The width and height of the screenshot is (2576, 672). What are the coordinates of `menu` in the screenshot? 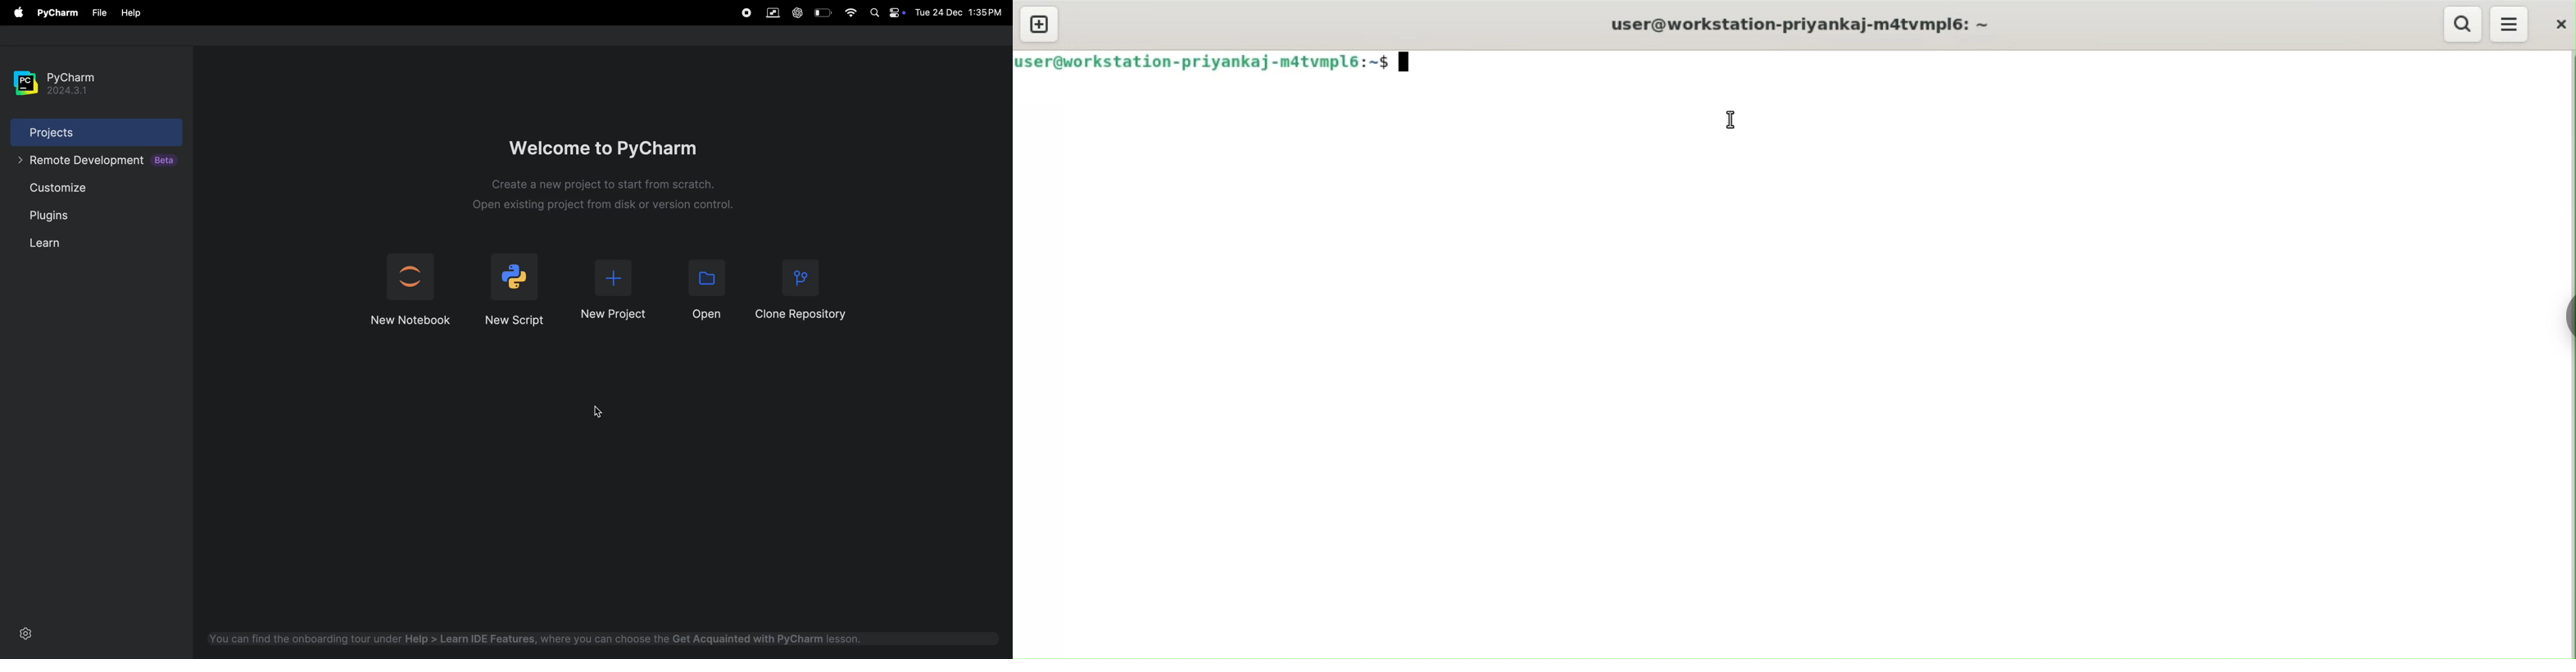 It's located at (2509, 24).